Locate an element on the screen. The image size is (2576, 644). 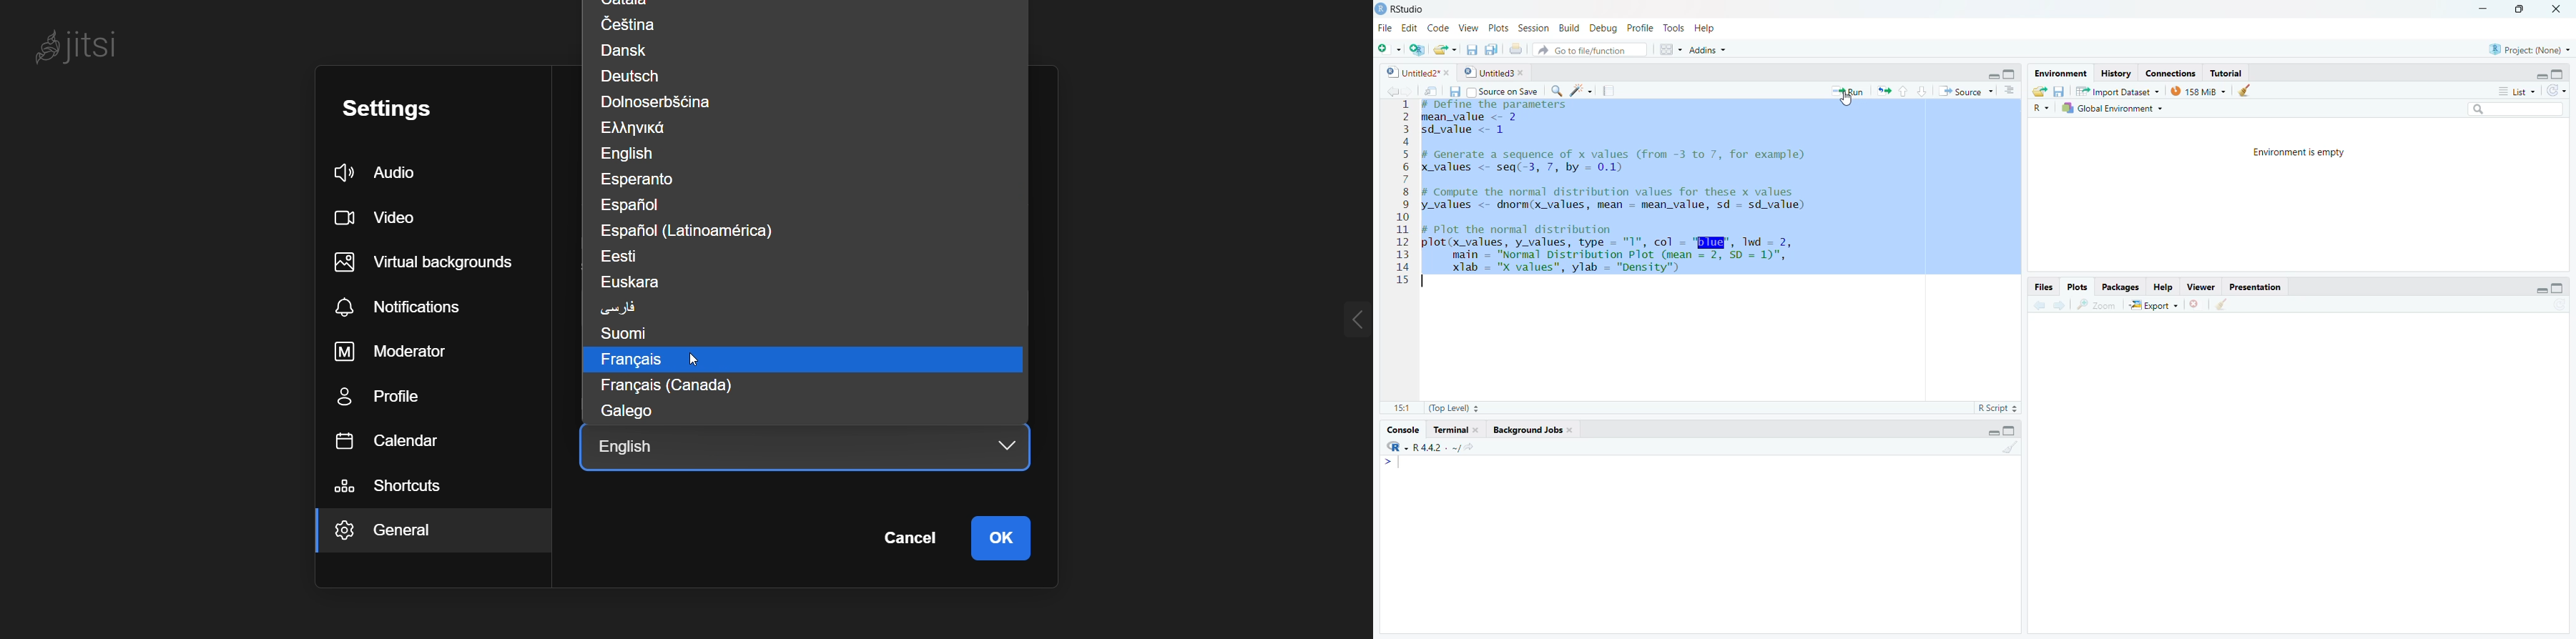
Source on Save is located at coordinates (1505, 91).